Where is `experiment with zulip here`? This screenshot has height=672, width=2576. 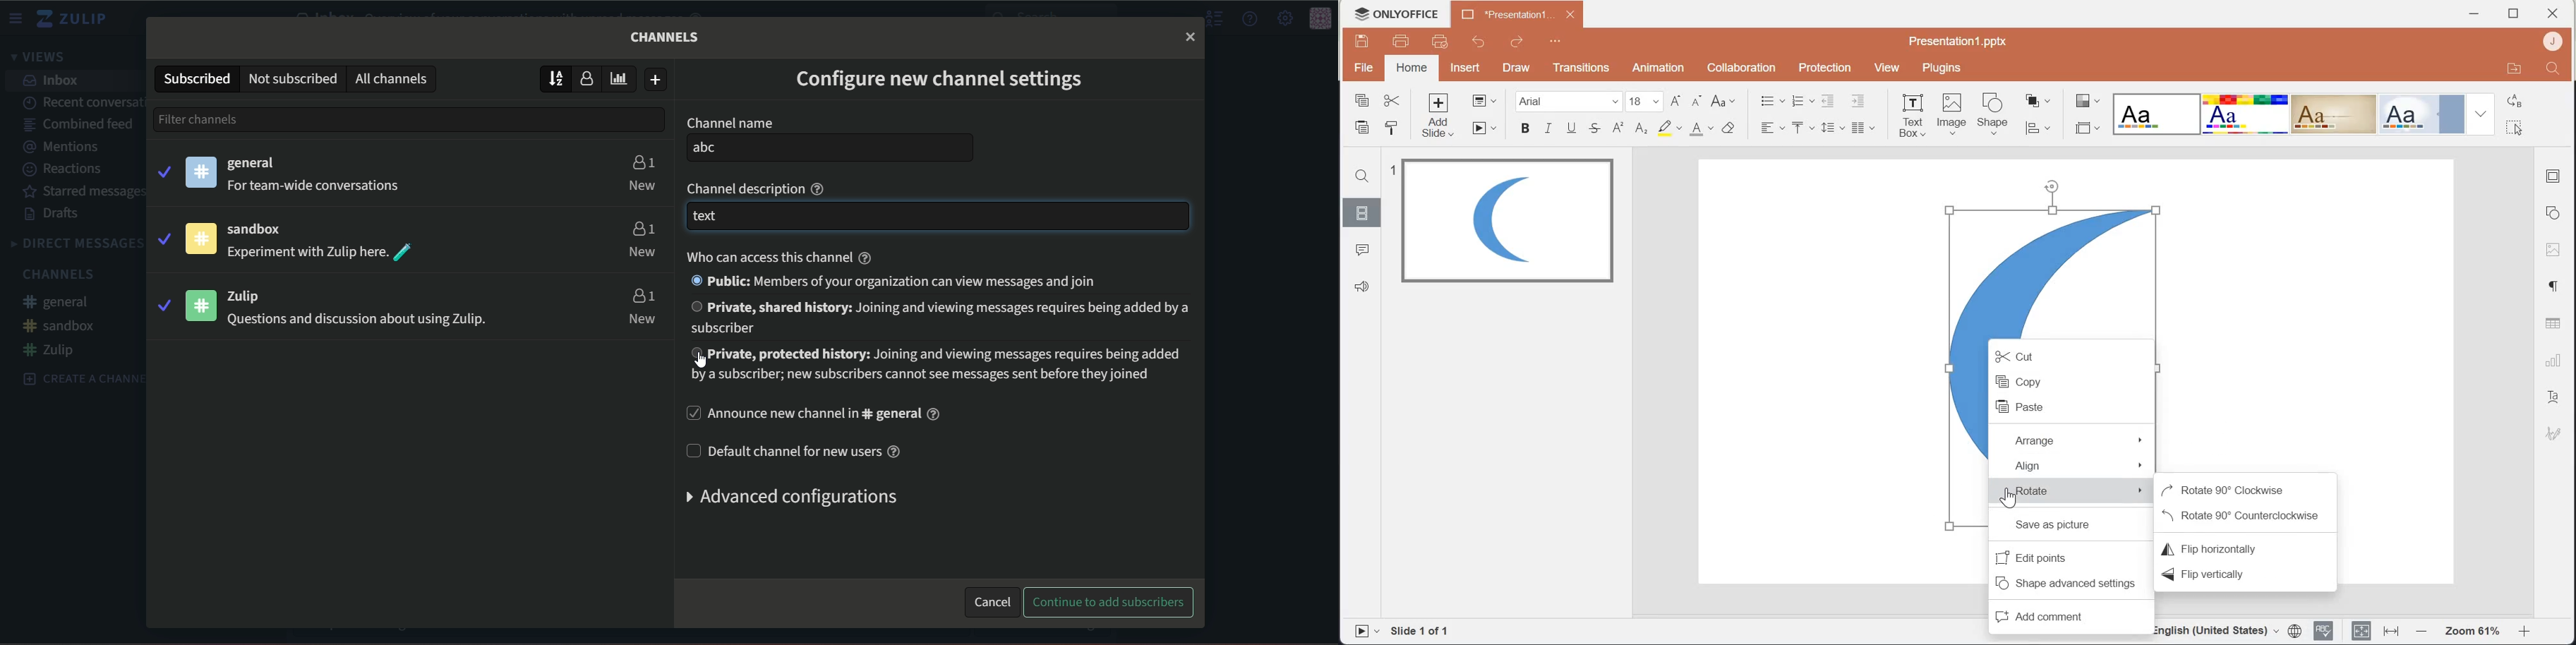
experiment with zulip here is located at coordinates (322, 253).